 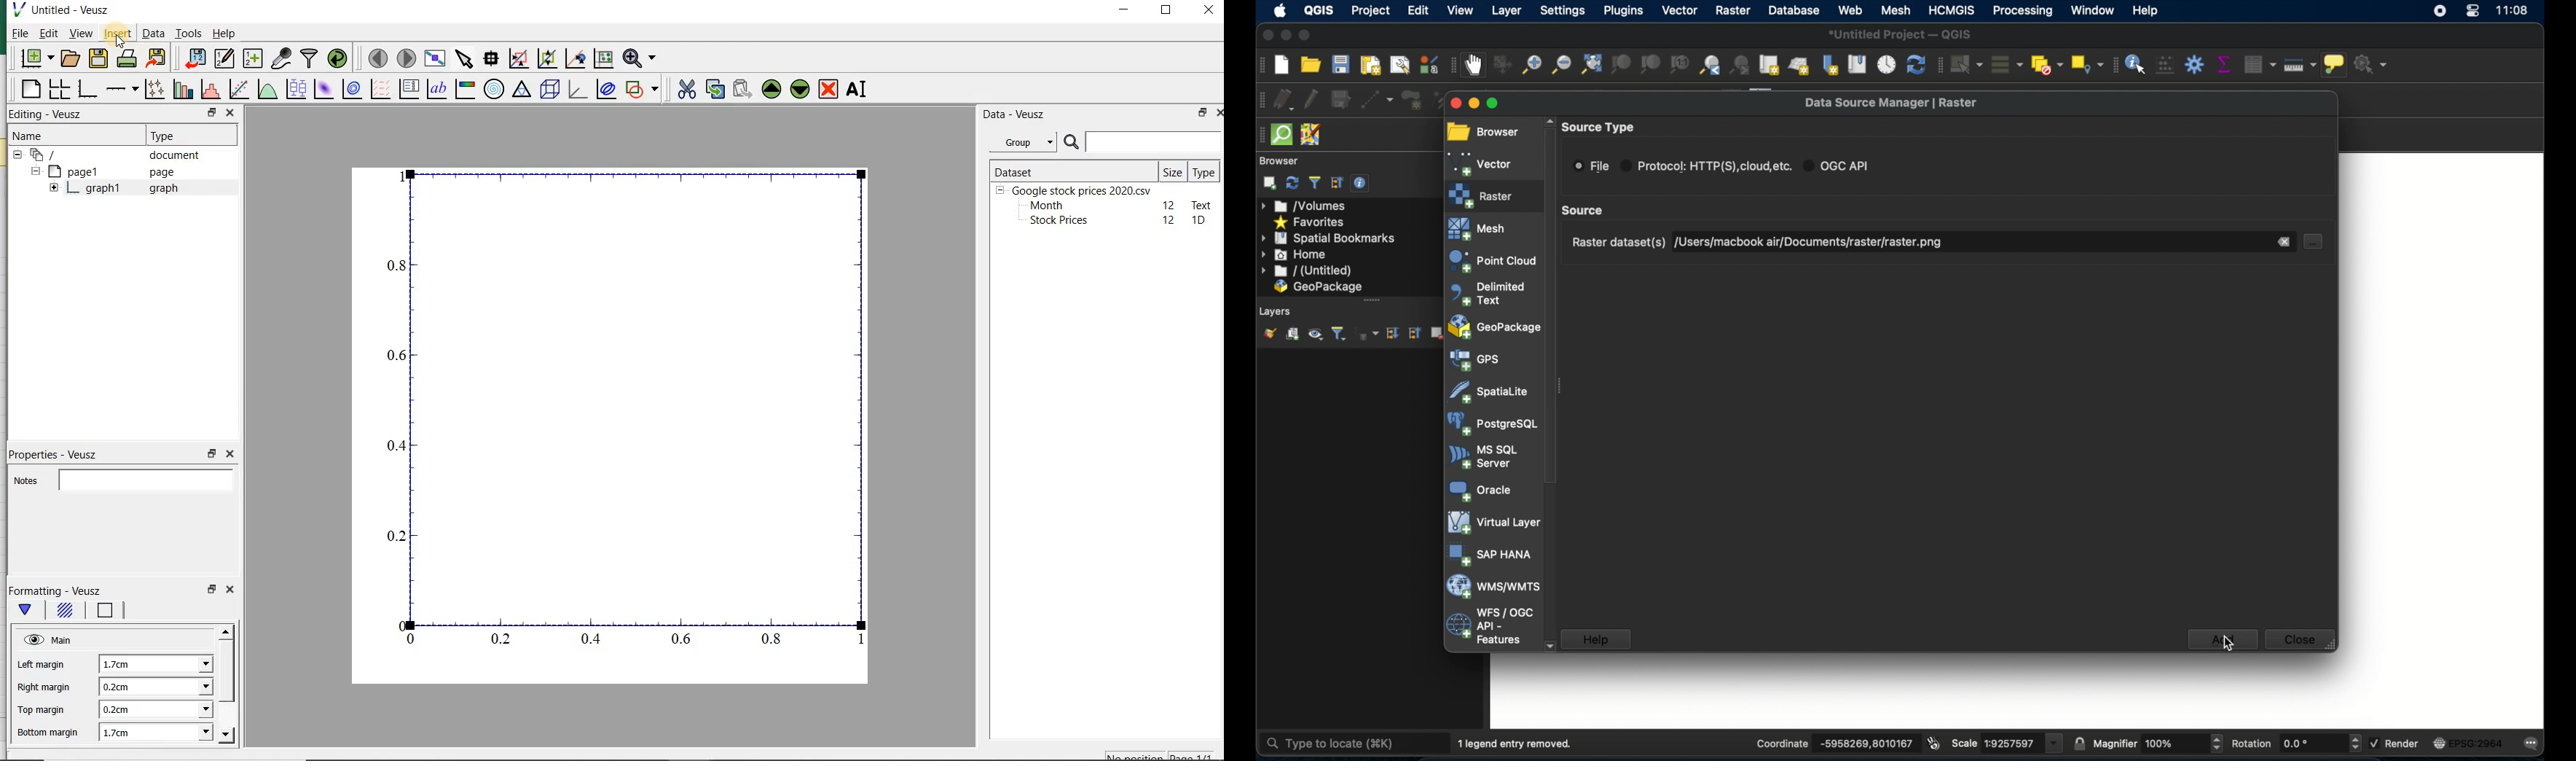 What do you see at coordinates (81, 34) in the screenshot?
I see `view` at bounding box center [81, 34].